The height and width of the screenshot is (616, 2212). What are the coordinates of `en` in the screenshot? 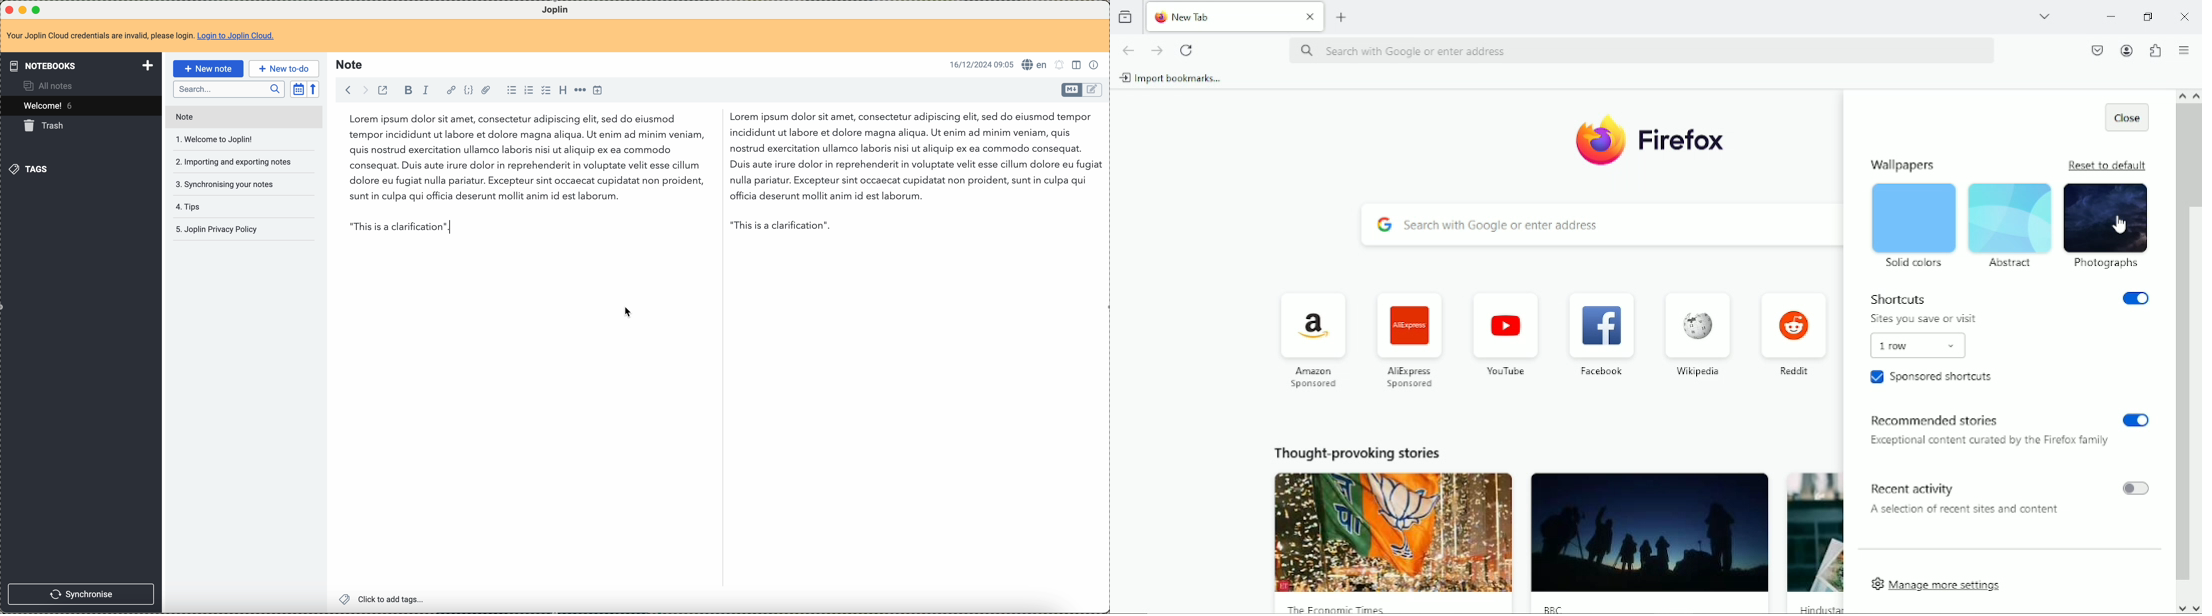 It's located at (1037, 64).